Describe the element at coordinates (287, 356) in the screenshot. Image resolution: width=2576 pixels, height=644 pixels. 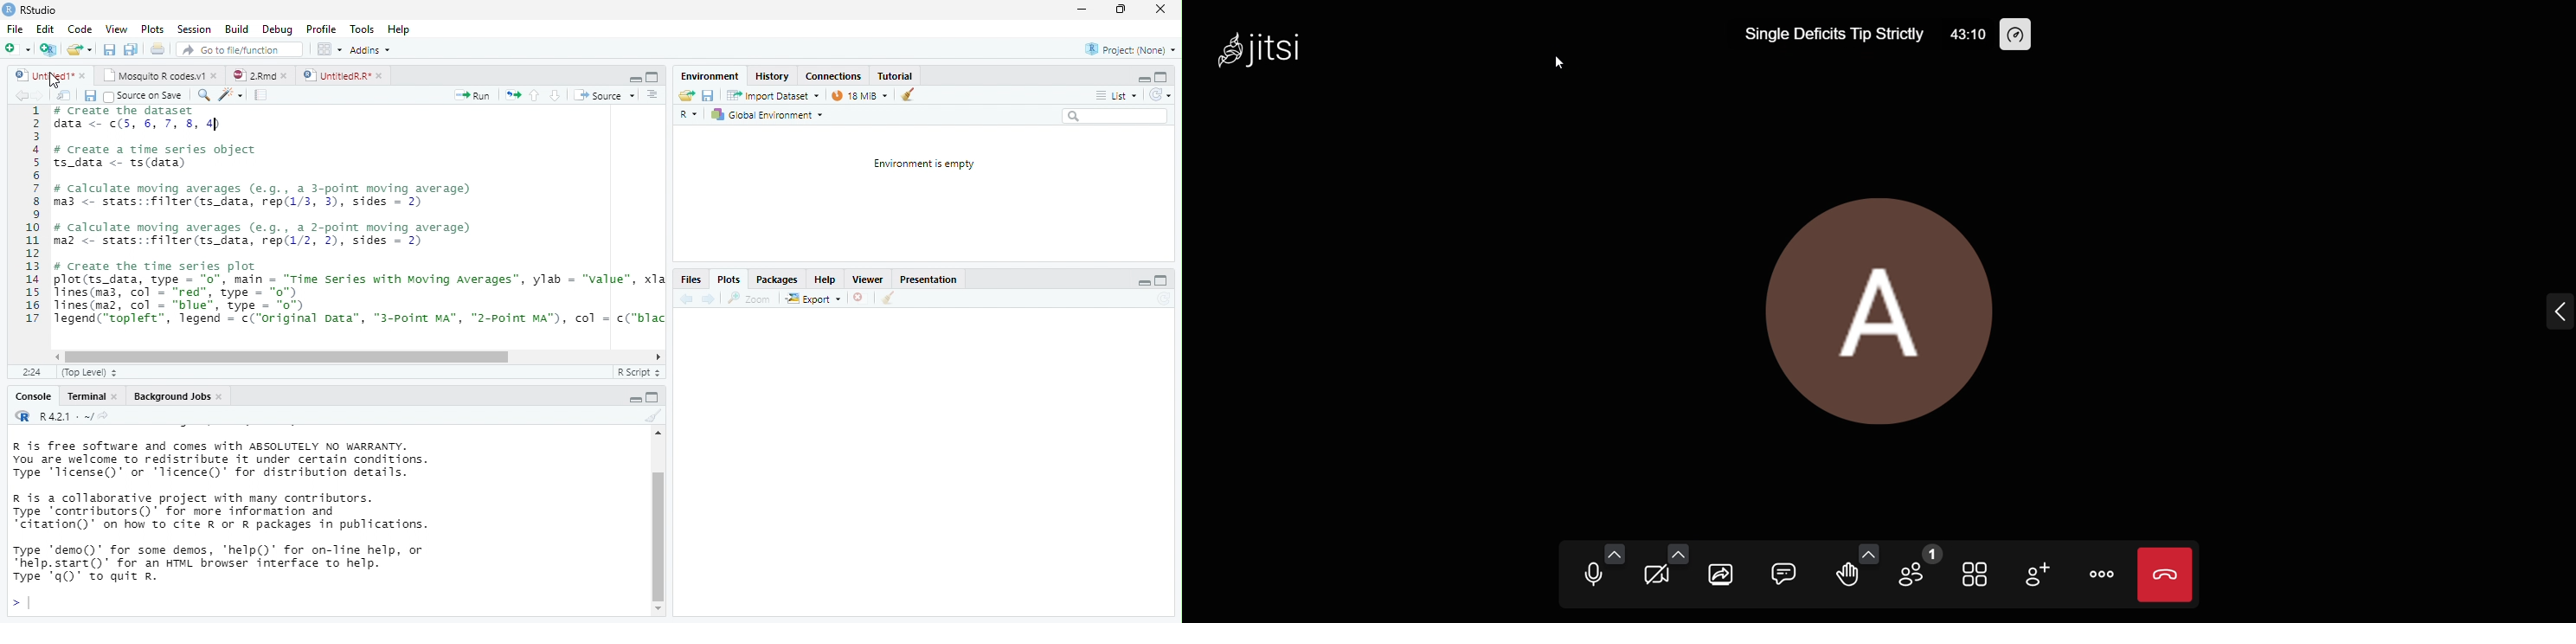
I see `horizontal scrollbar` at that location.